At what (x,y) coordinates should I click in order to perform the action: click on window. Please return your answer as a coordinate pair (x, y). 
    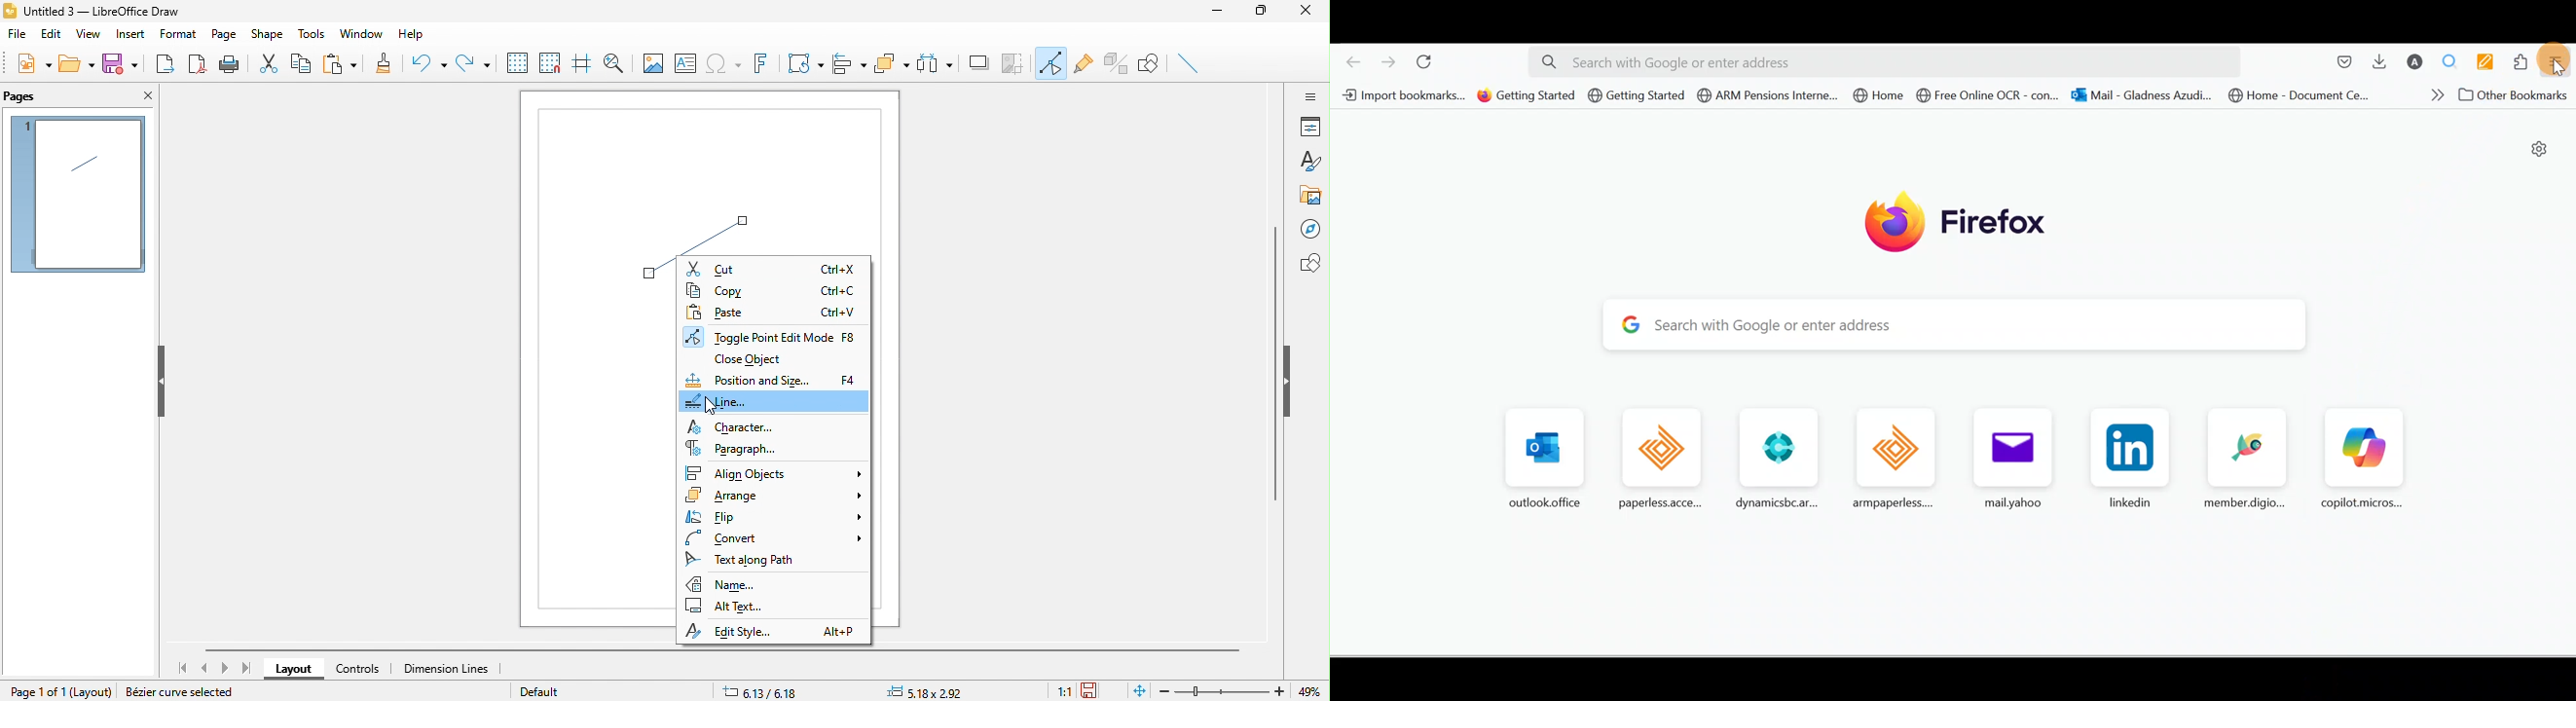
    Looking at the image, I should click on (358, 35).